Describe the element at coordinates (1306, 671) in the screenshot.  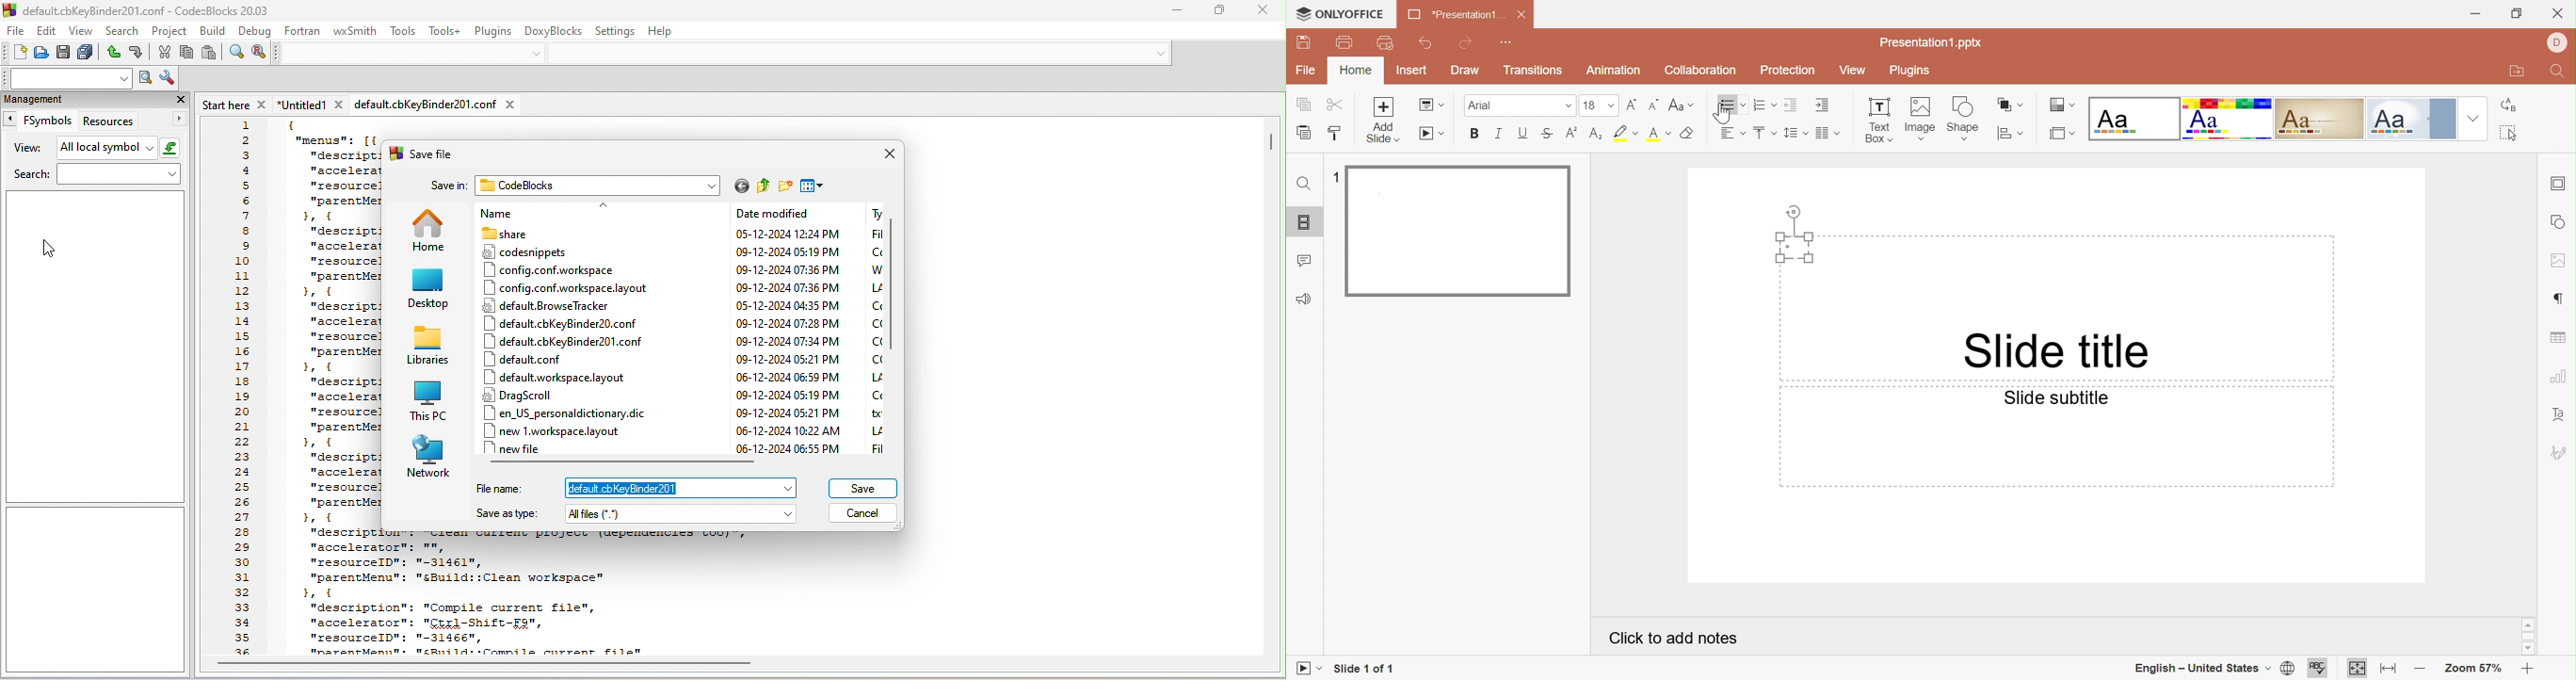
I see `Start slideshow` at that location.